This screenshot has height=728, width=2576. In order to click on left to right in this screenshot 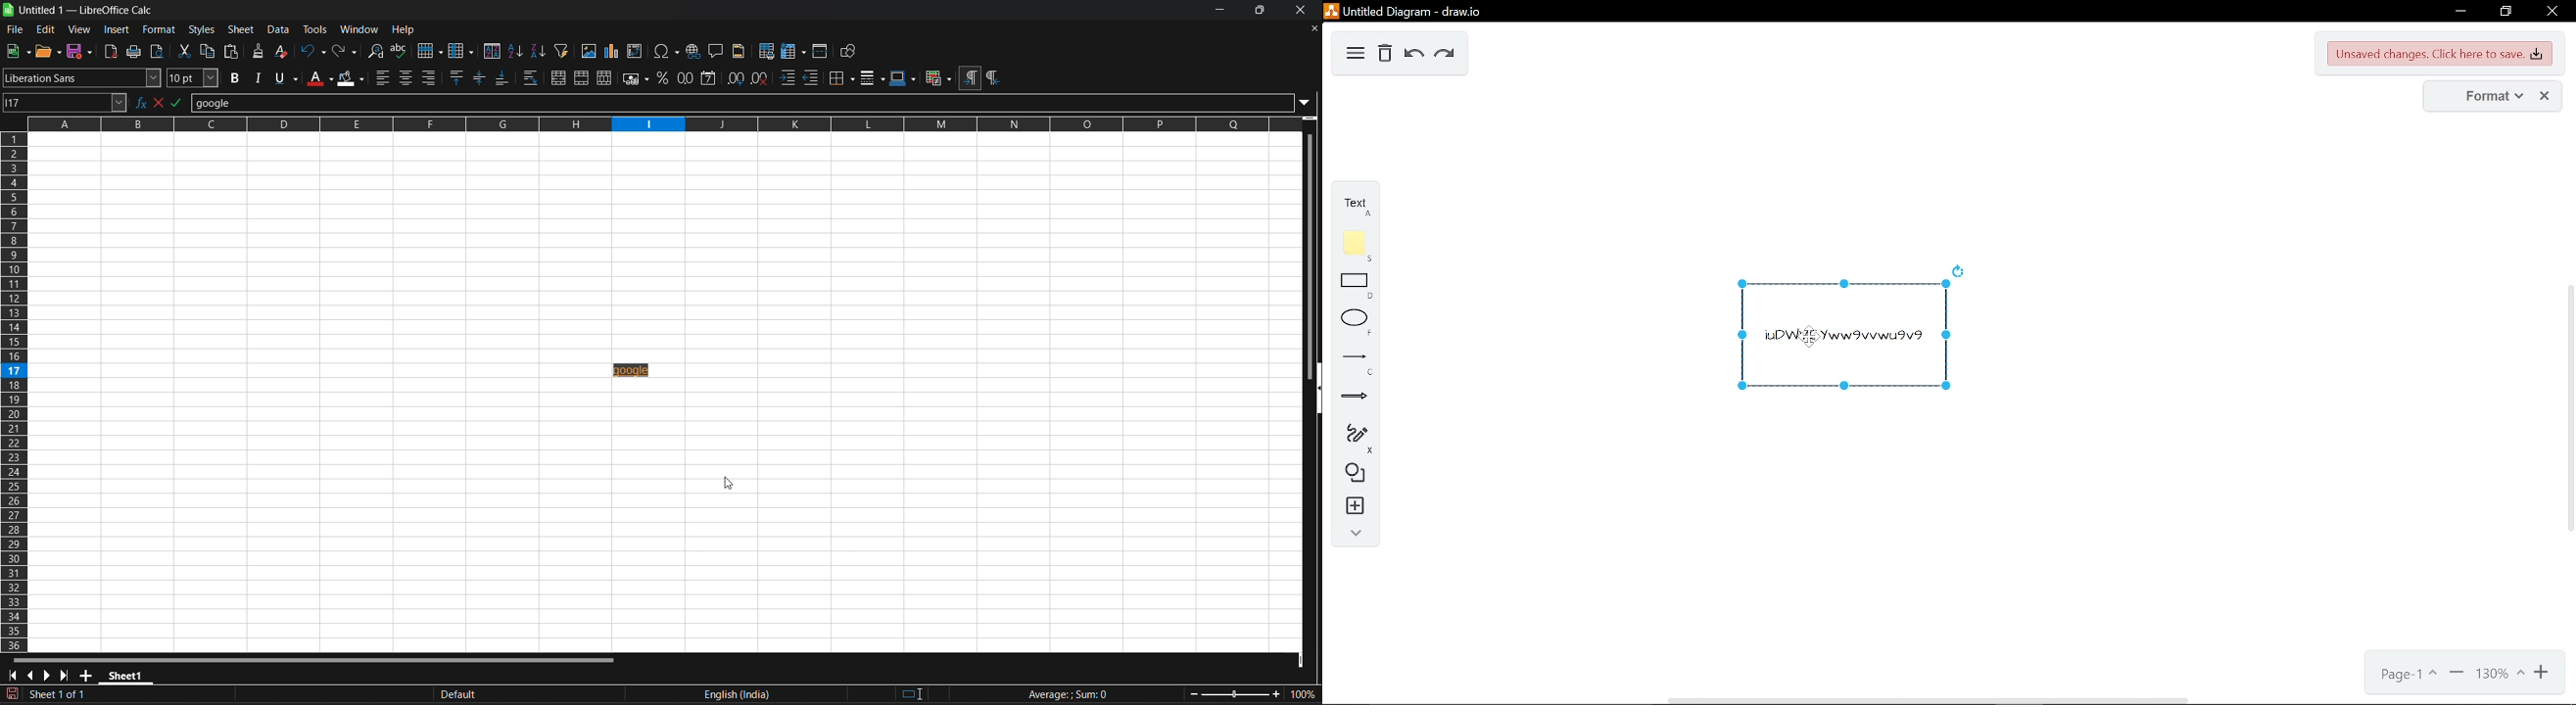, I will do `click(970, 77)`.